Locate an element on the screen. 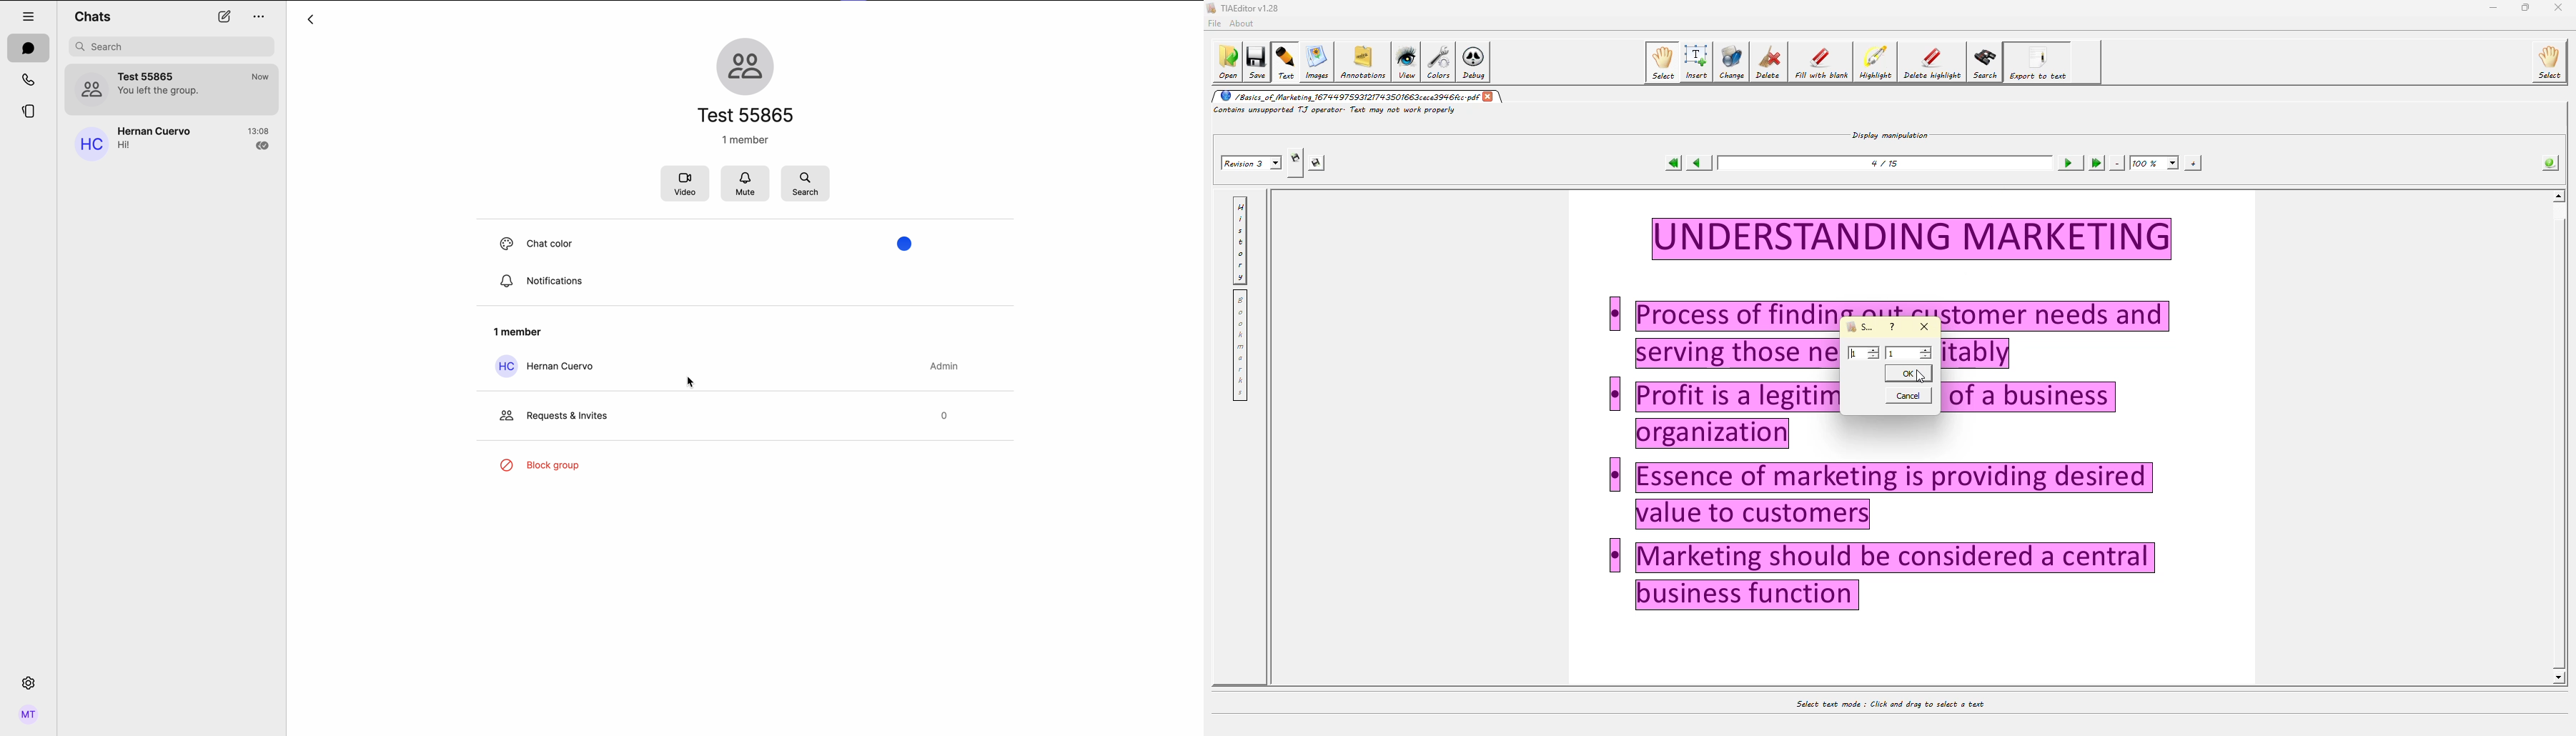  more options is located at coordinates (260, 18).